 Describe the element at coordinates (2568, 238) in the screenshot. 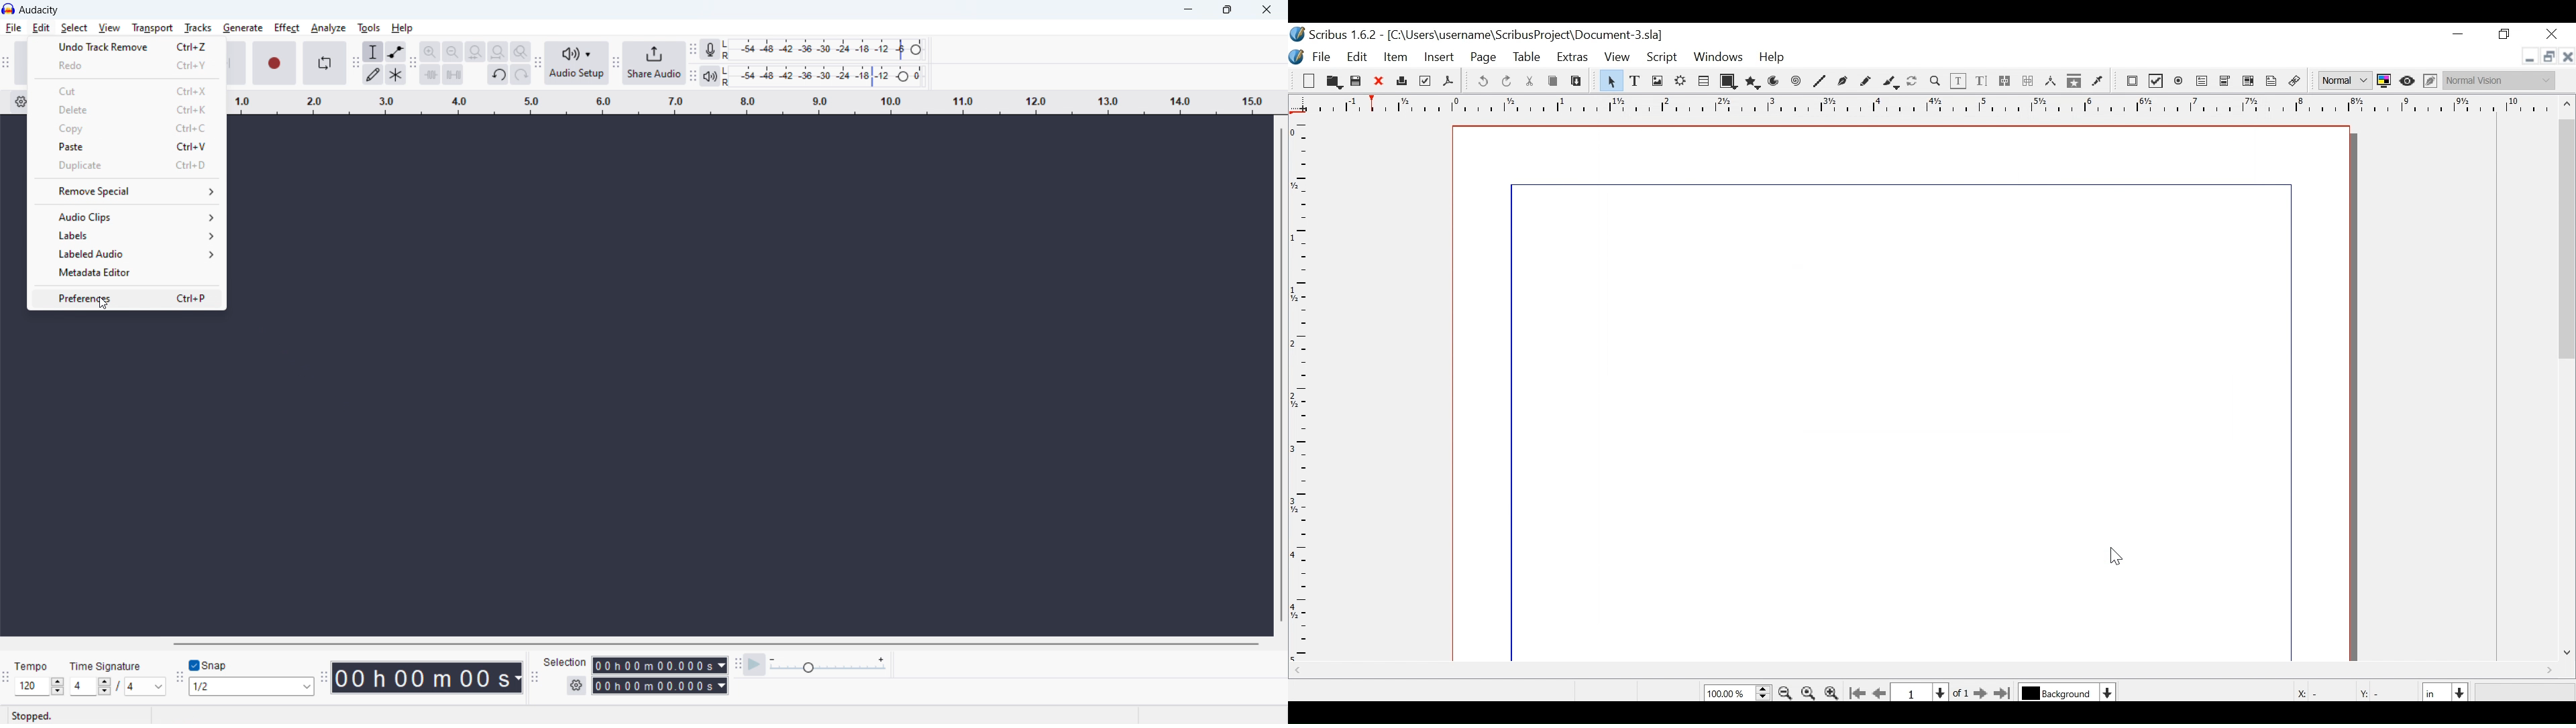

I see `Vertical Scroll bar` at that location.